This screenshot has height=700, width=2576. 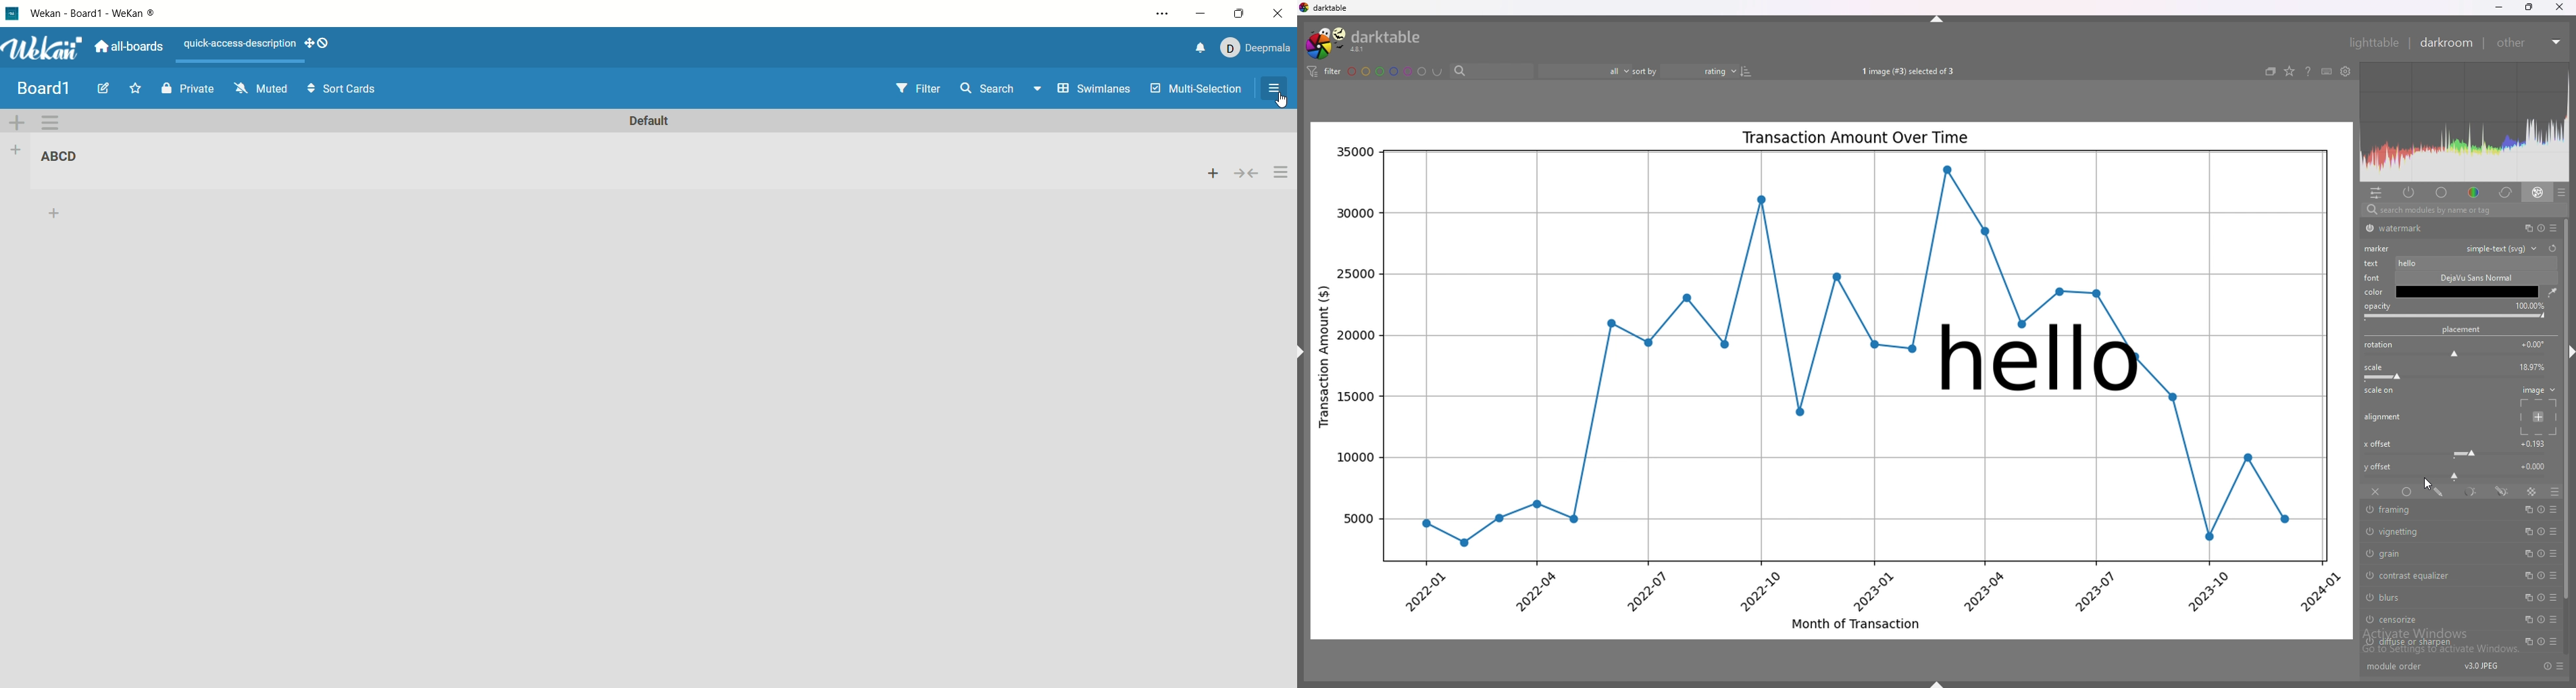 I want to click on search, so click(x=1003, y=88).